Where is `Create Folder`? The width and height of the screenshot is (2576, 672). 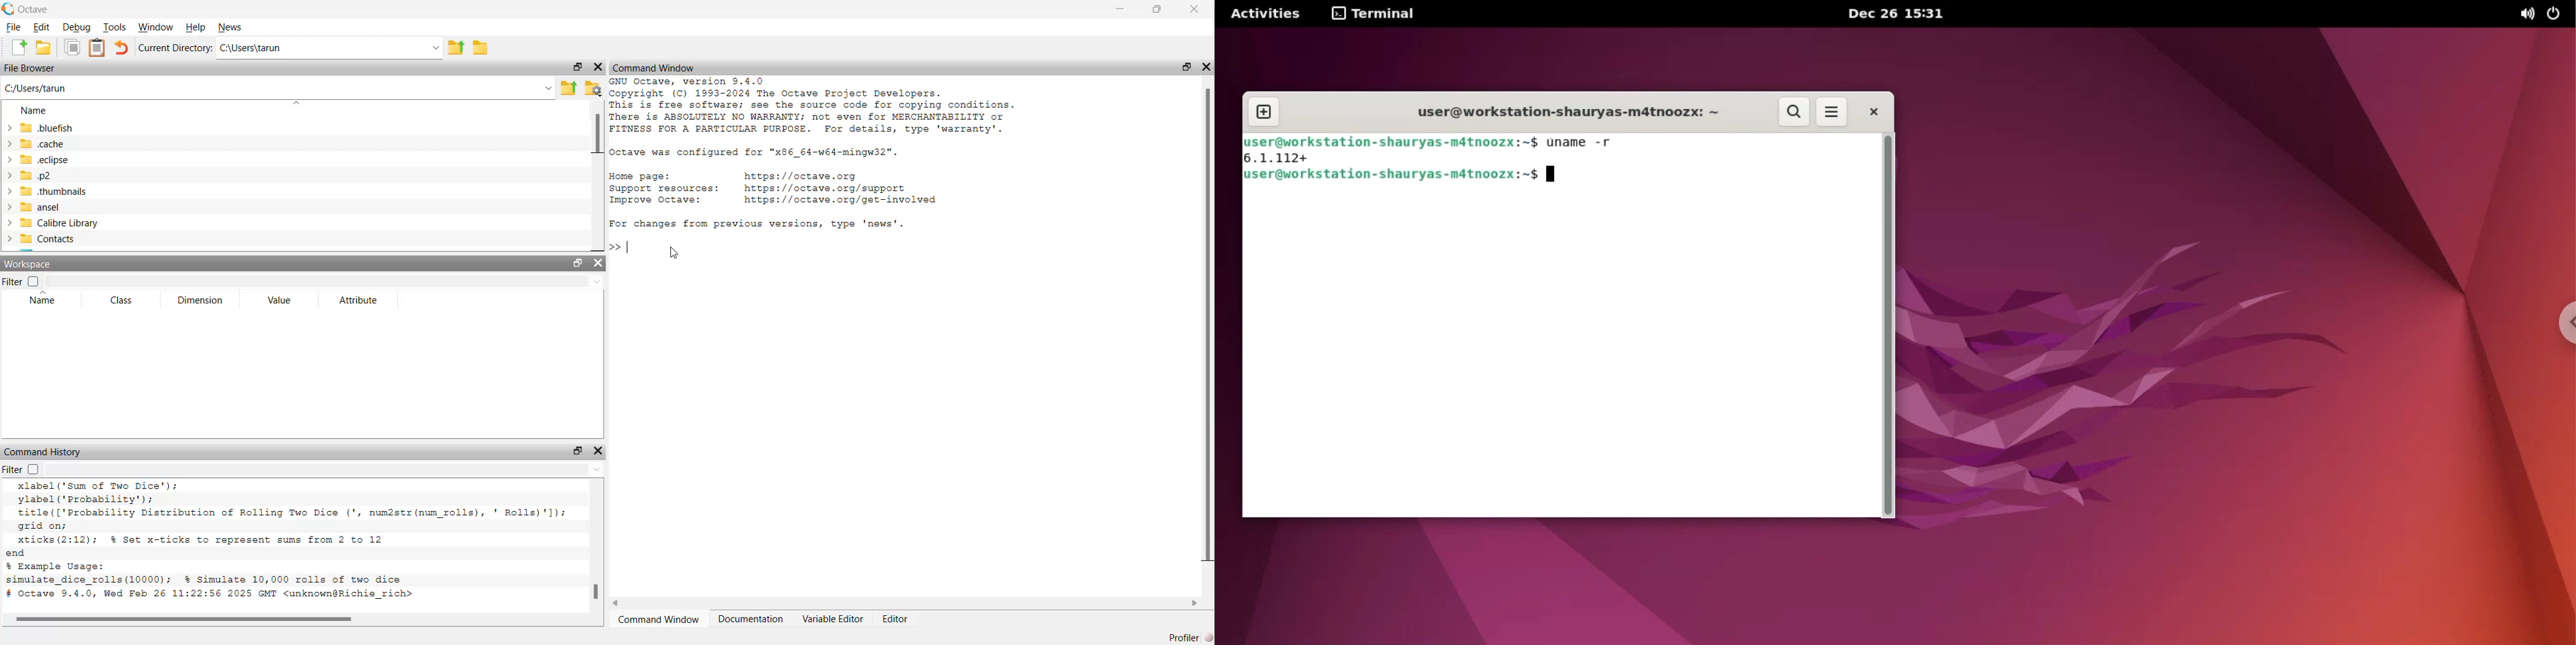 Create Folder is located at coordinates (44, 49).